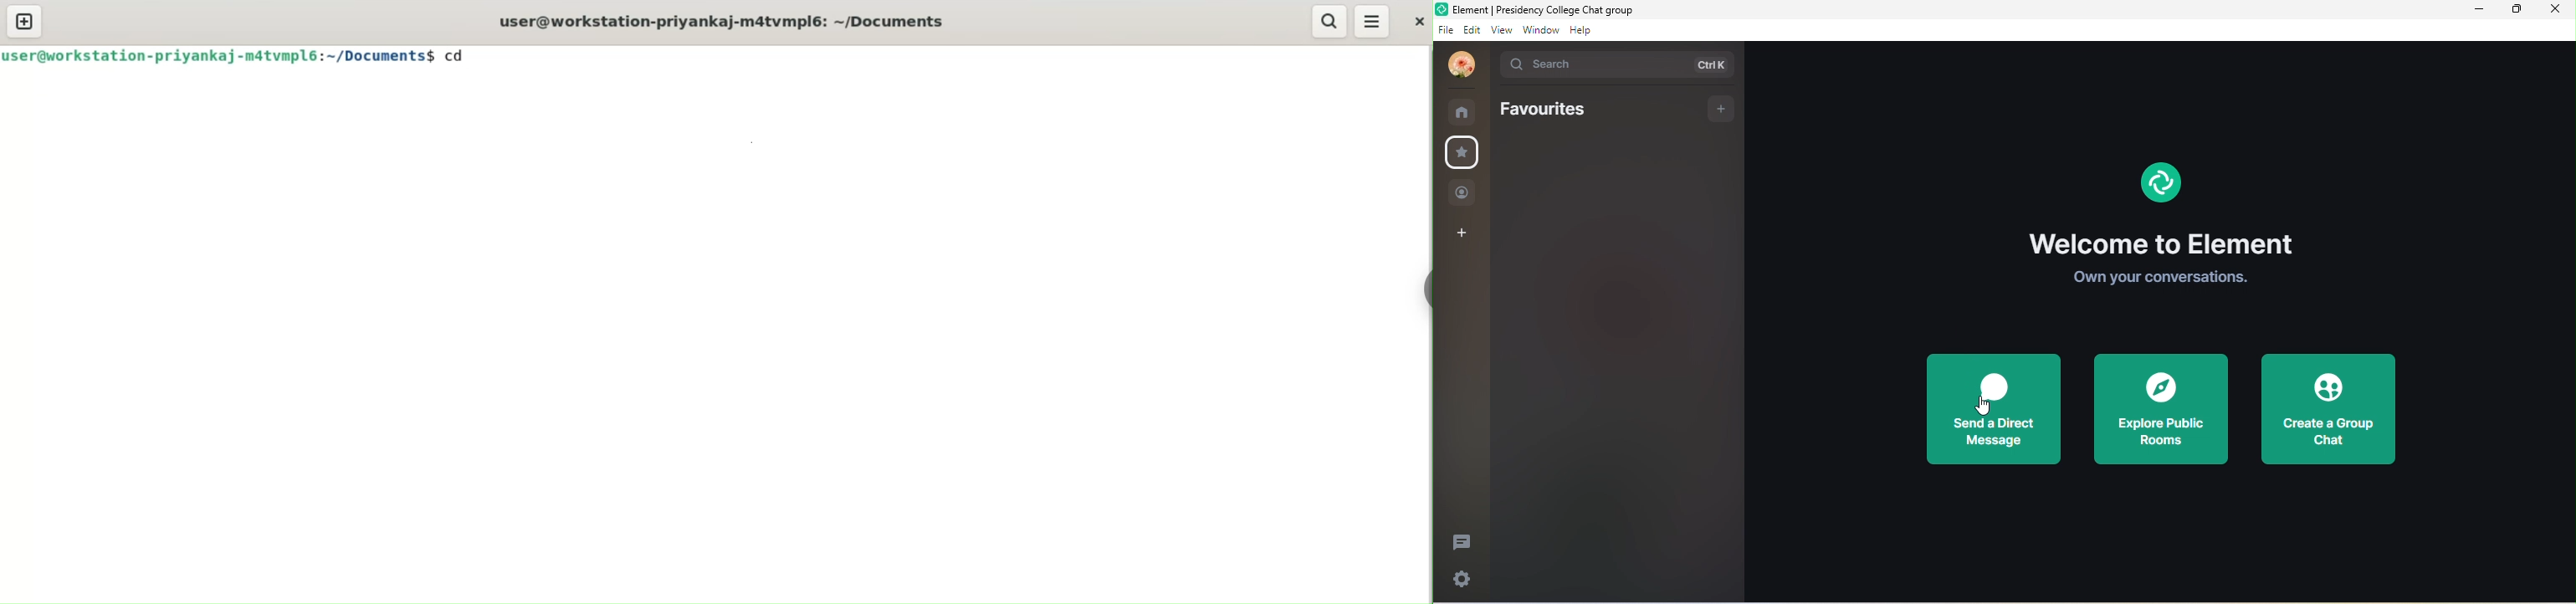 The width and height of the screenshot is (2576, 616). I want to click on file, so click(1446, 28).